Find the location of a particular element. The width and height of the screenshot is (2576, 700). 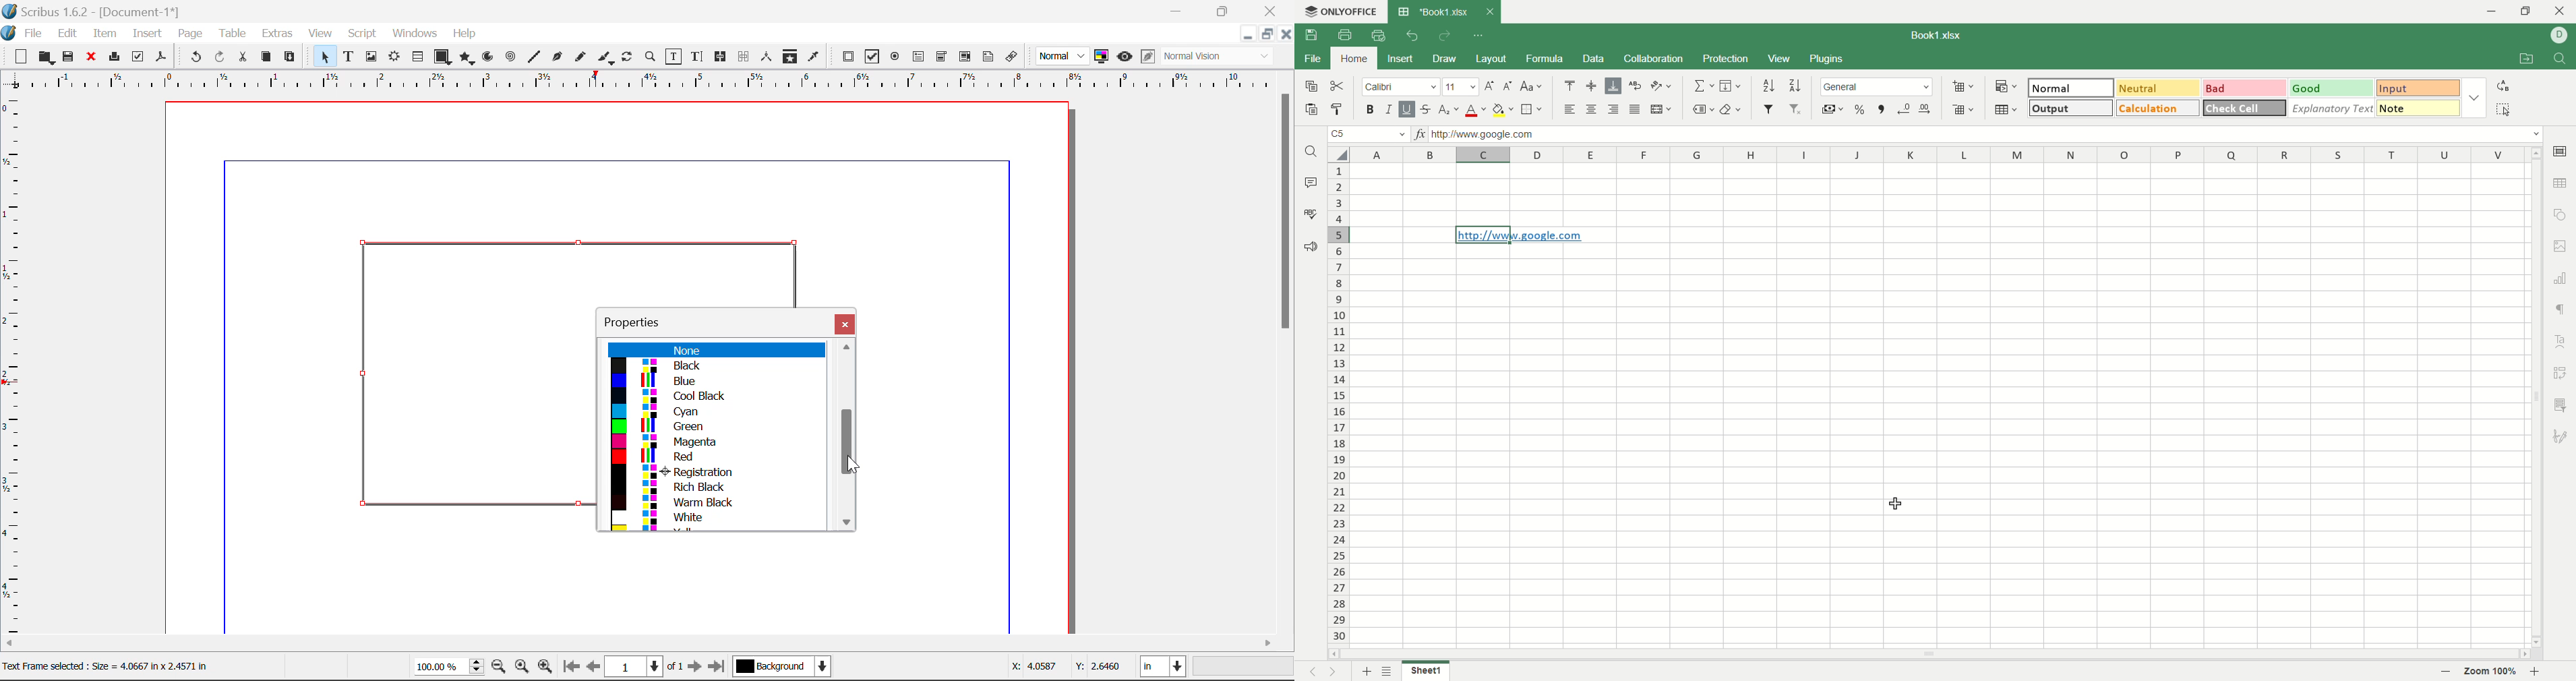

paragraph settings is located at coordinates (2559, 308).